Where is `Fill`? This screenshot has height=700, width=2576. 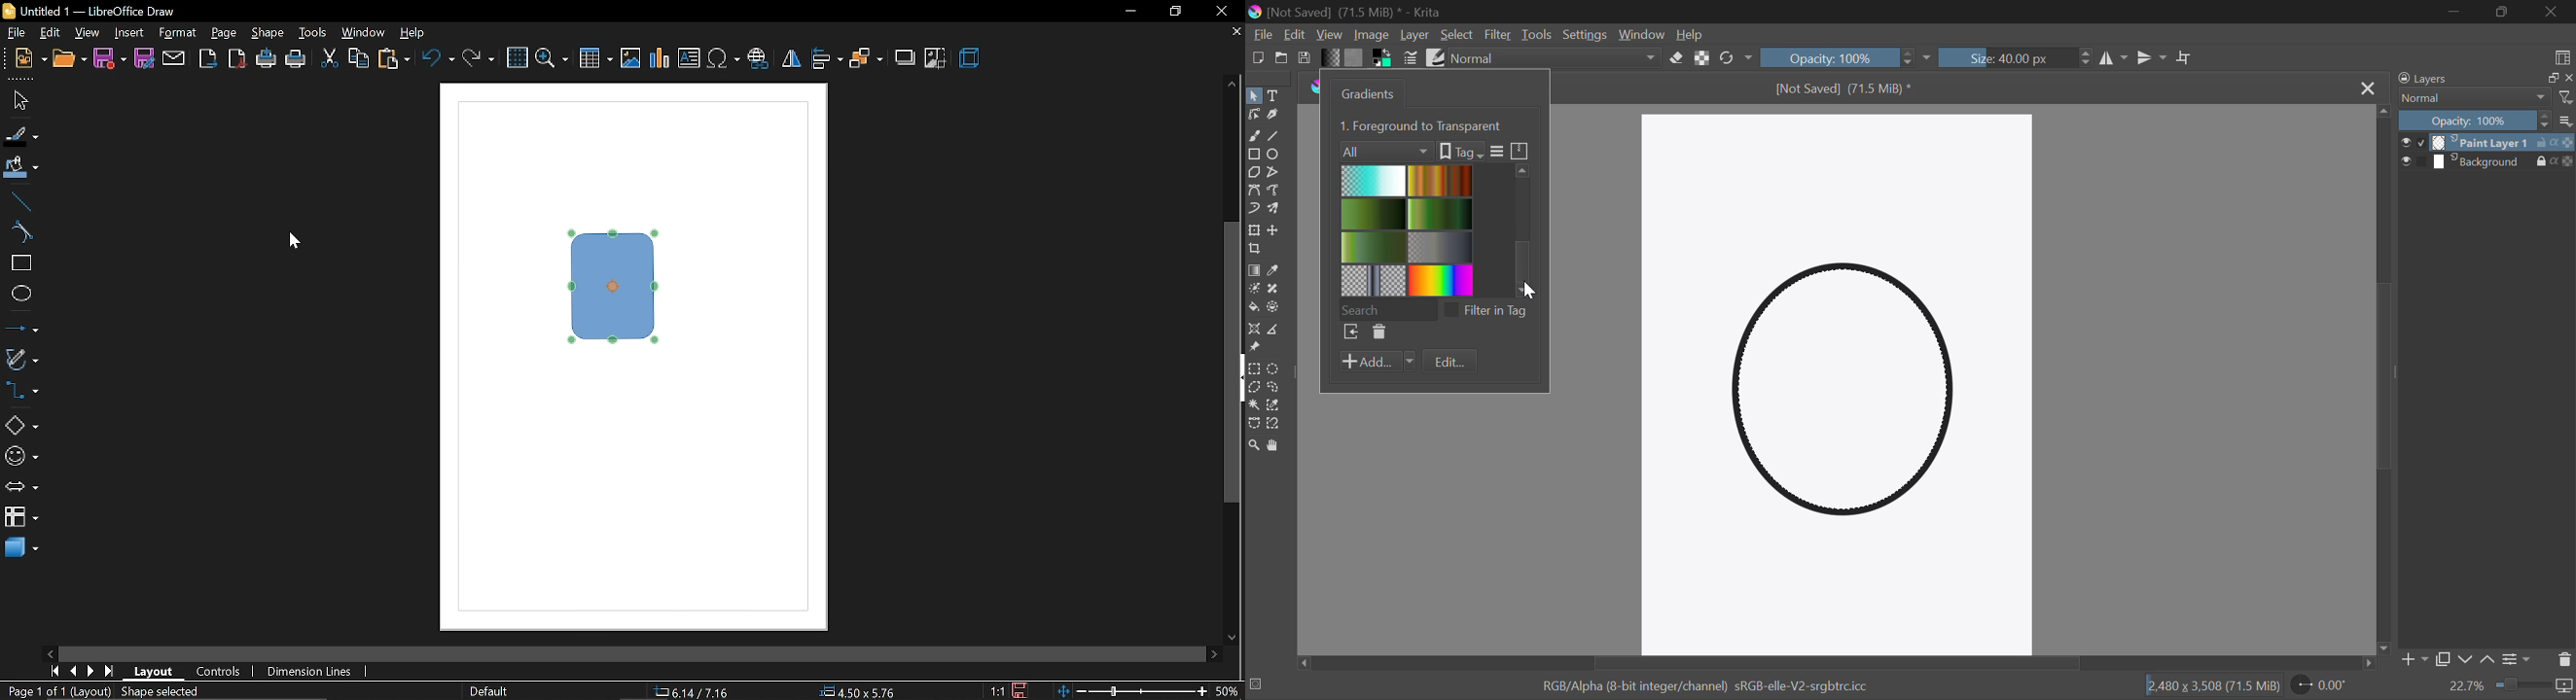
Fill is located at coordinates (1254, 308).